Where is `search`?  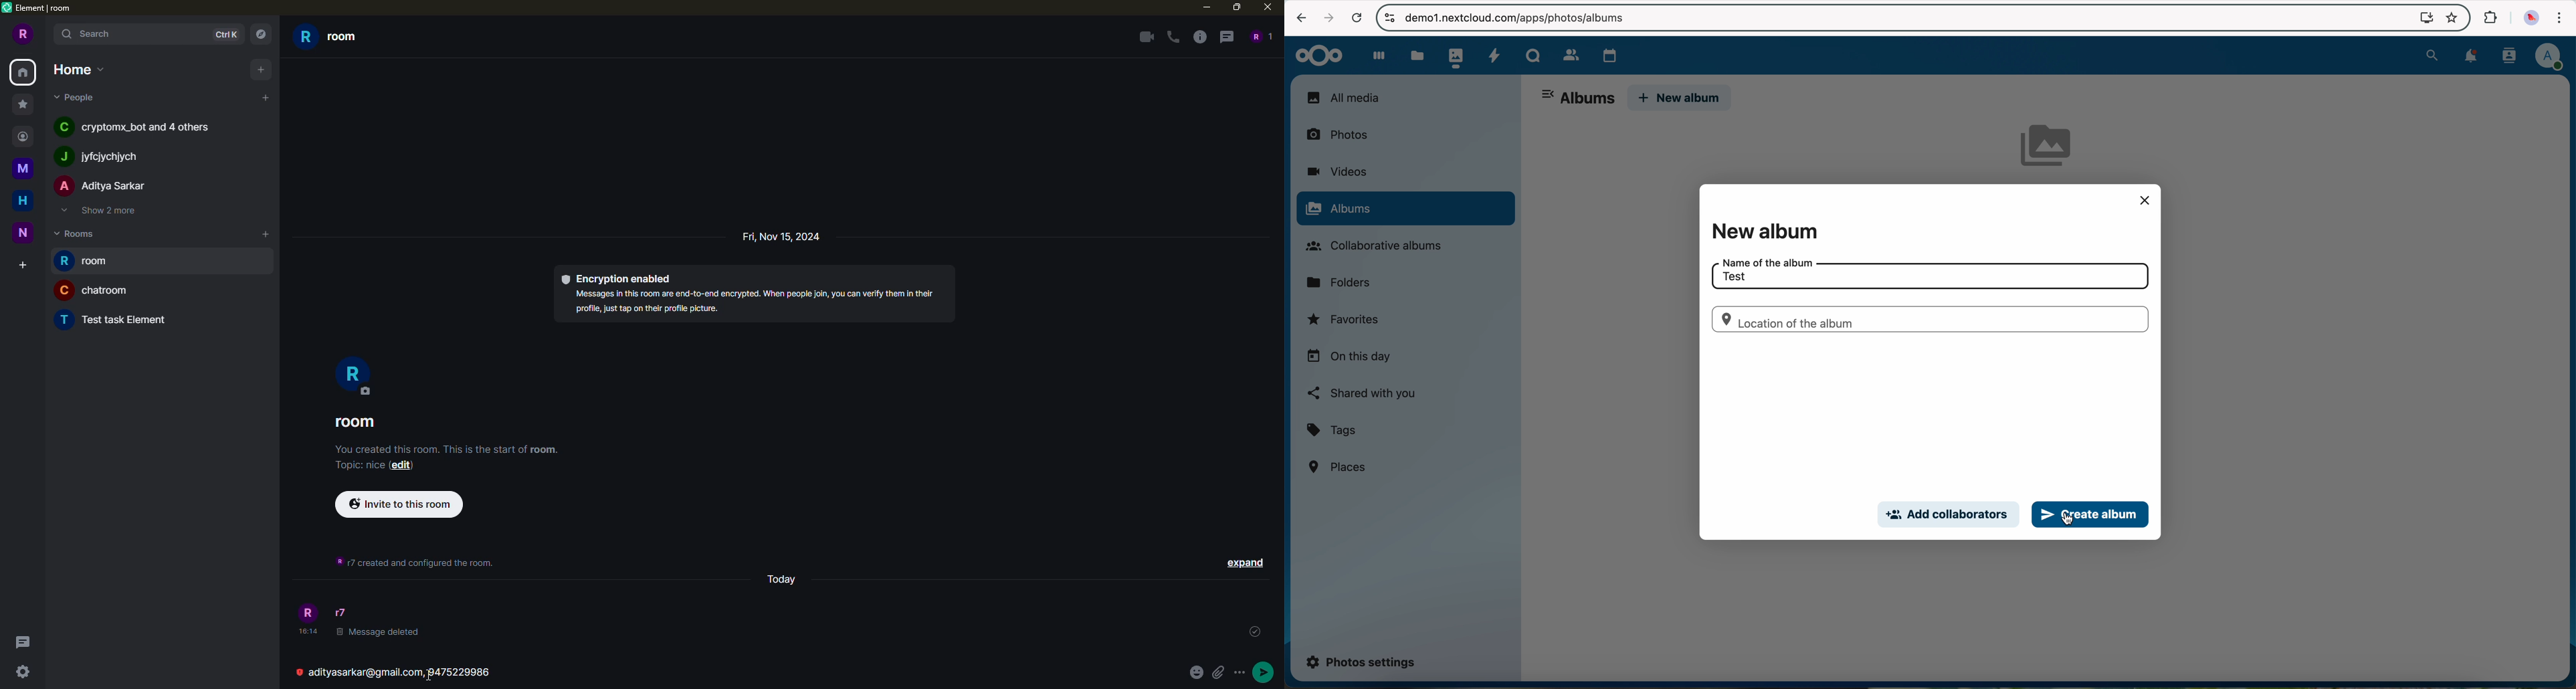
search is located at coordinates (2432, 54).